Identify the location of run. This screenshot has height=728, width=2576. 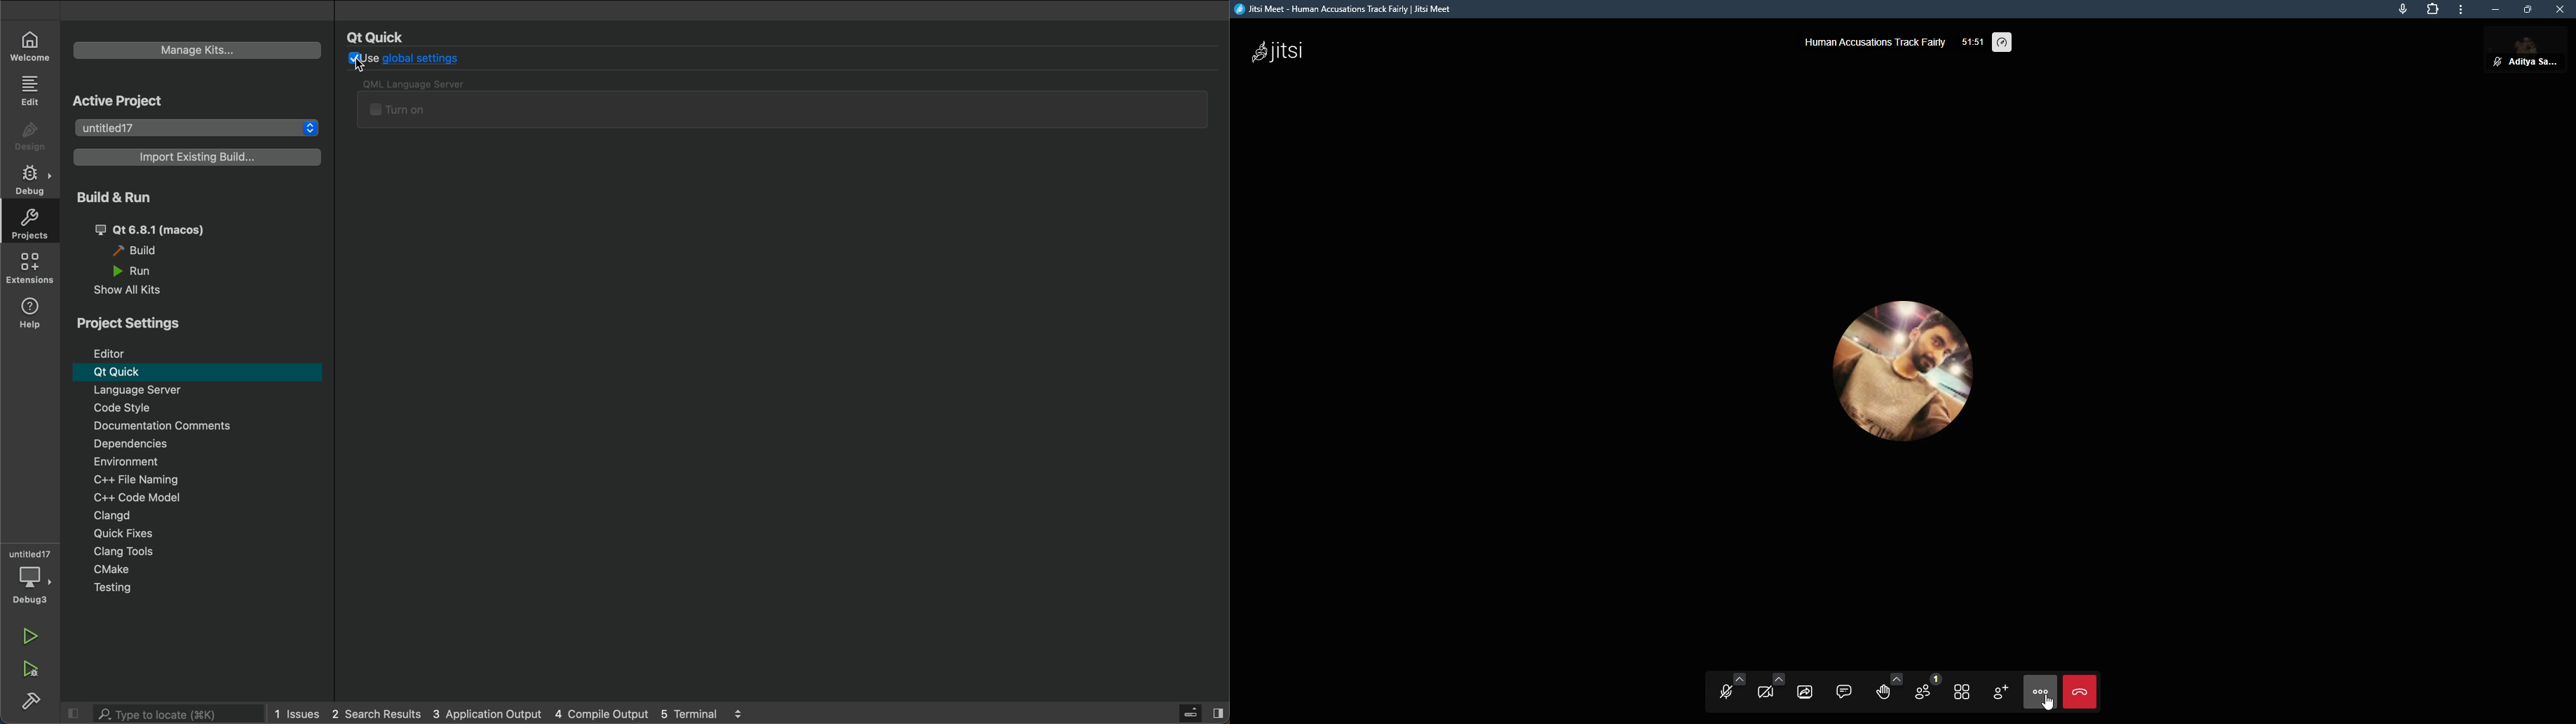
(137, 271).